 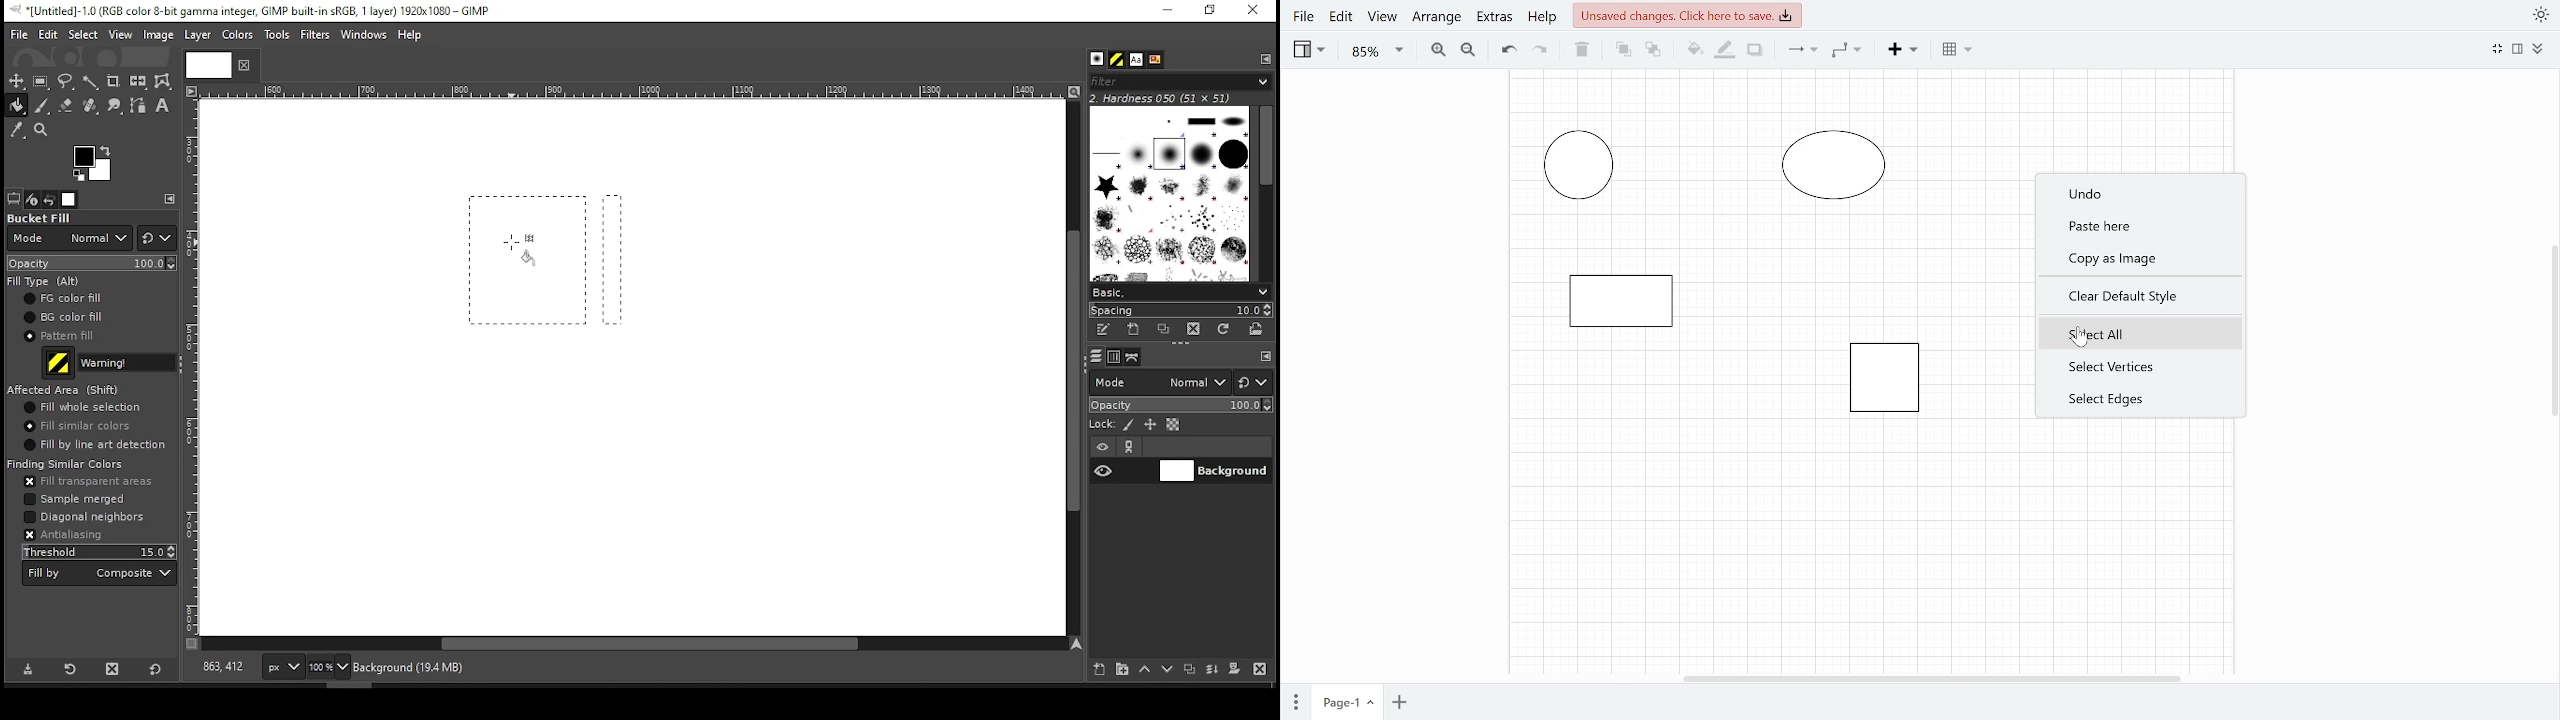 I want to click on View, so click(x=1308, y=52).